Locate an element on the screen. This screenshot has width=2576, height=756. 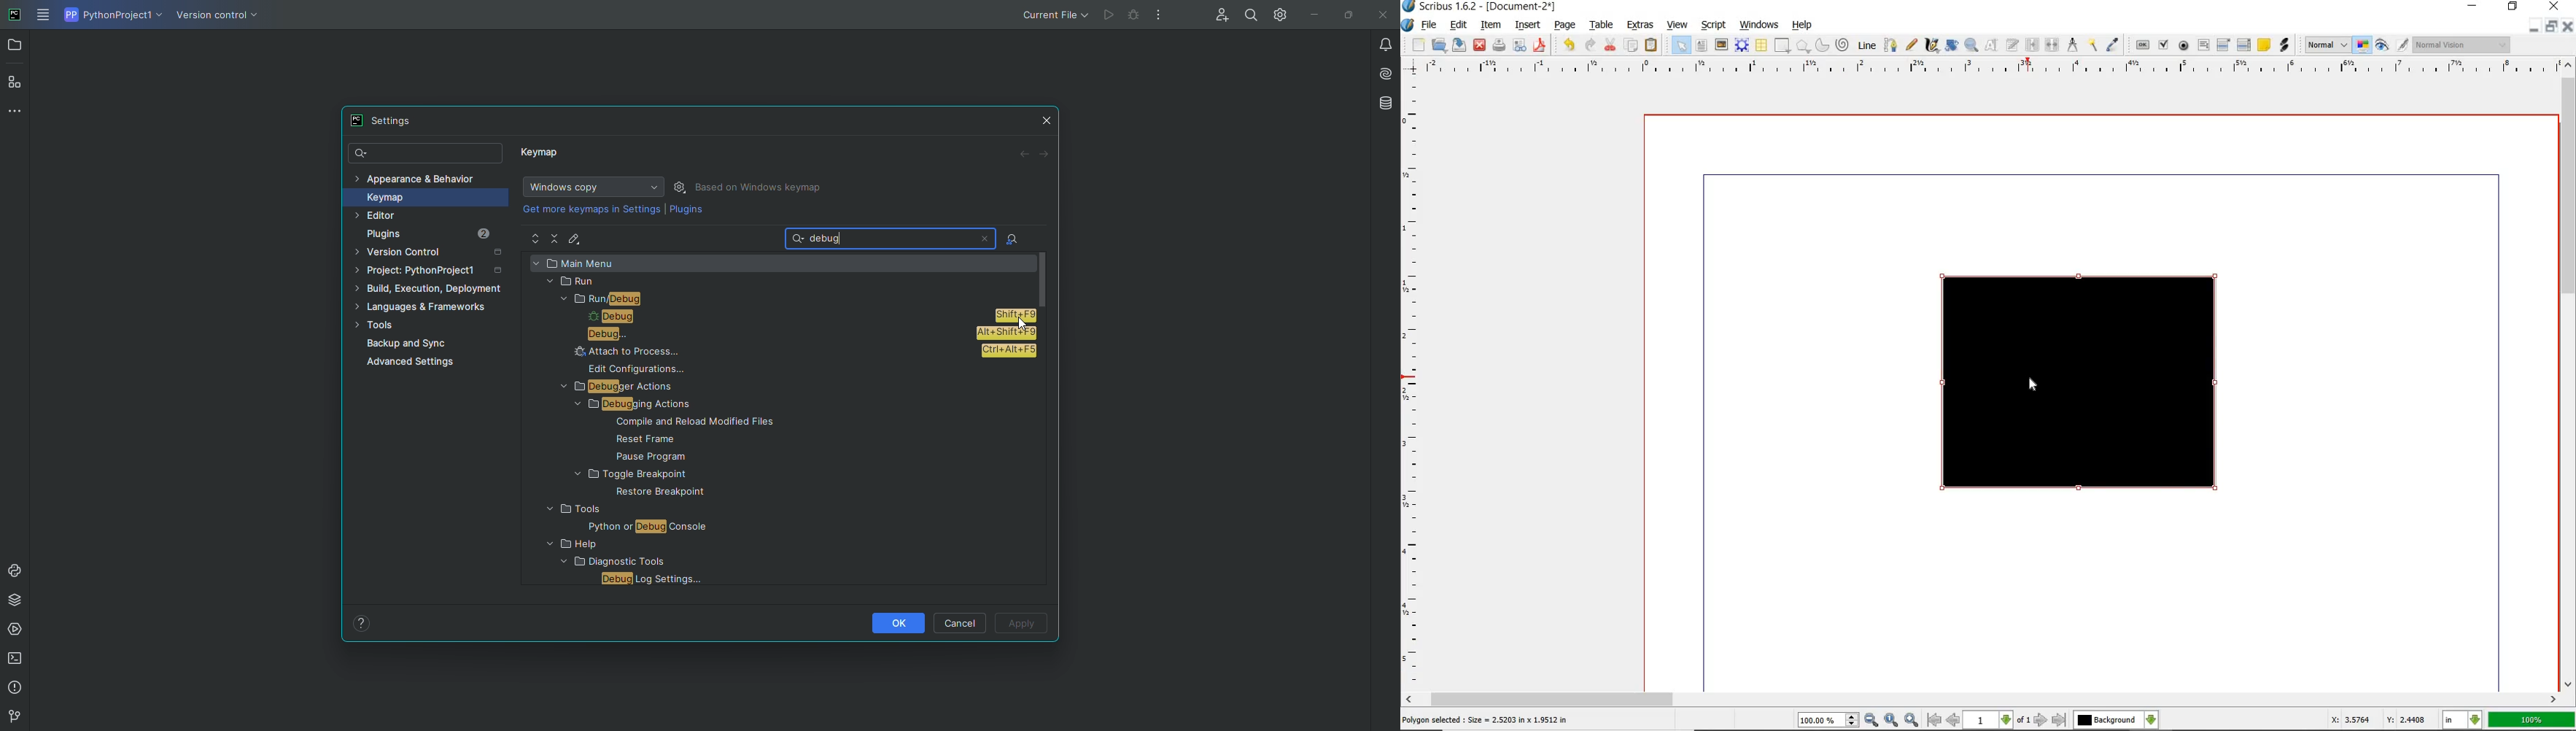
pdf check box is located at coordinates (2163, 46).